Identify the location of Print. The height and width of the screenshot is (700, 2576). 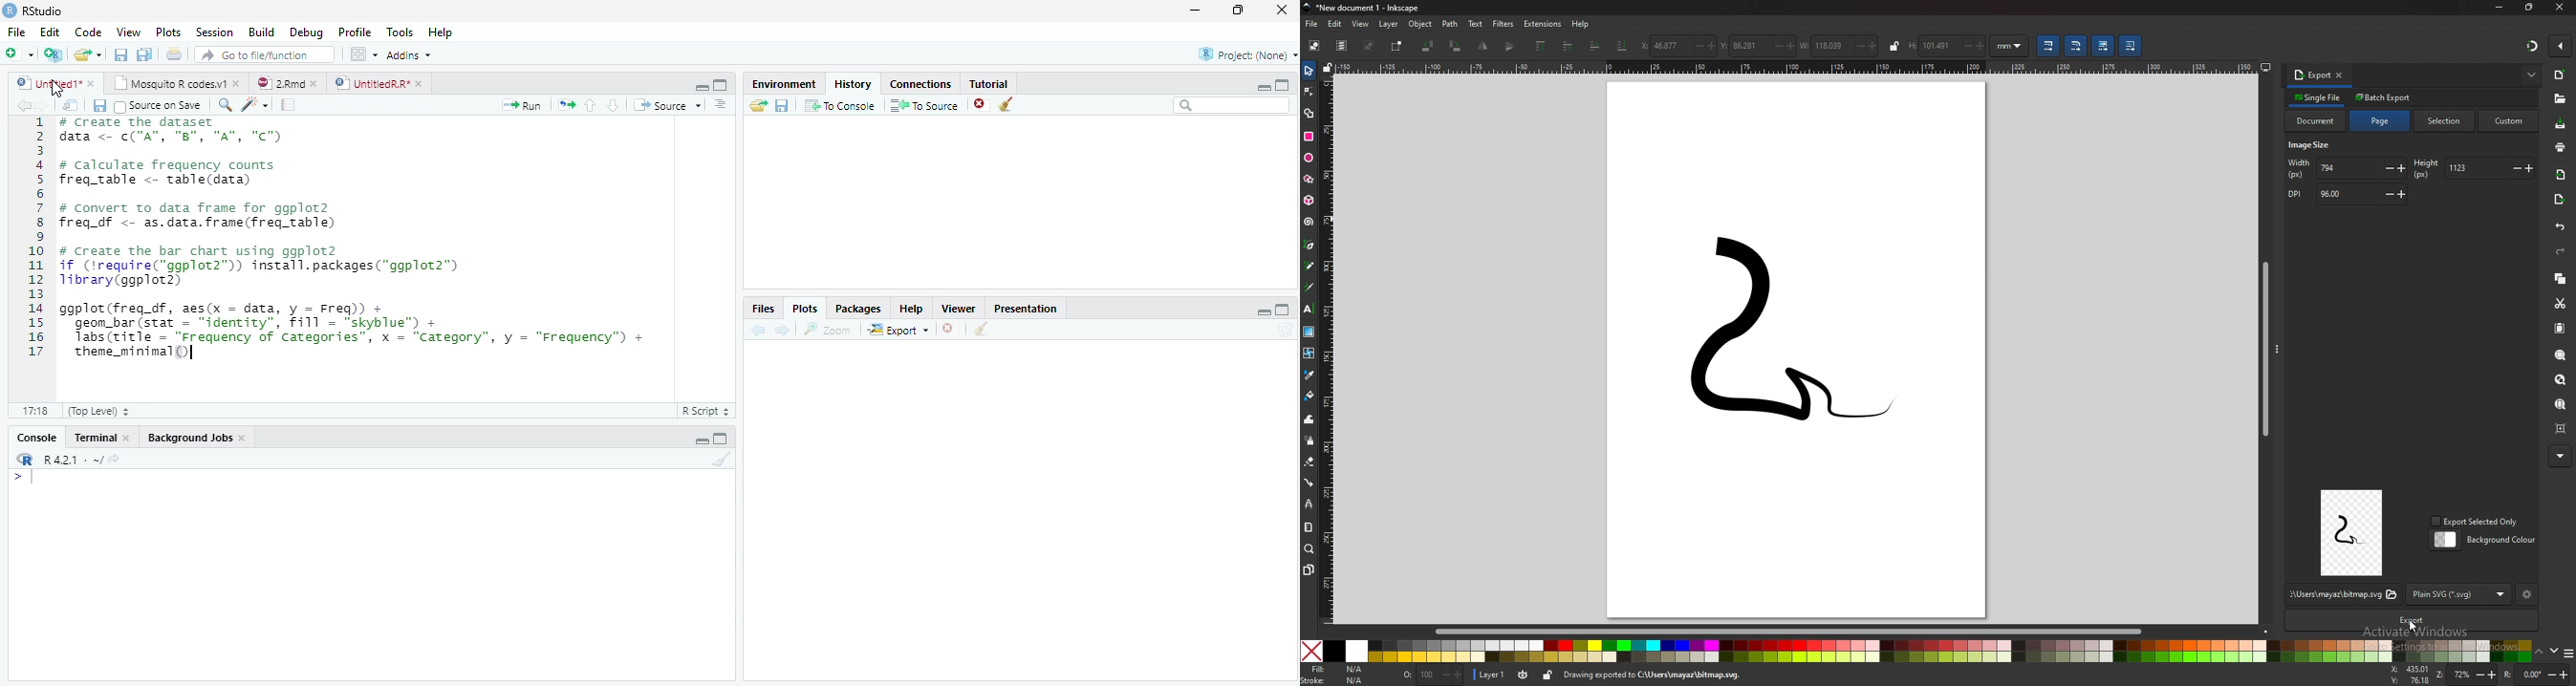
(174, 55).